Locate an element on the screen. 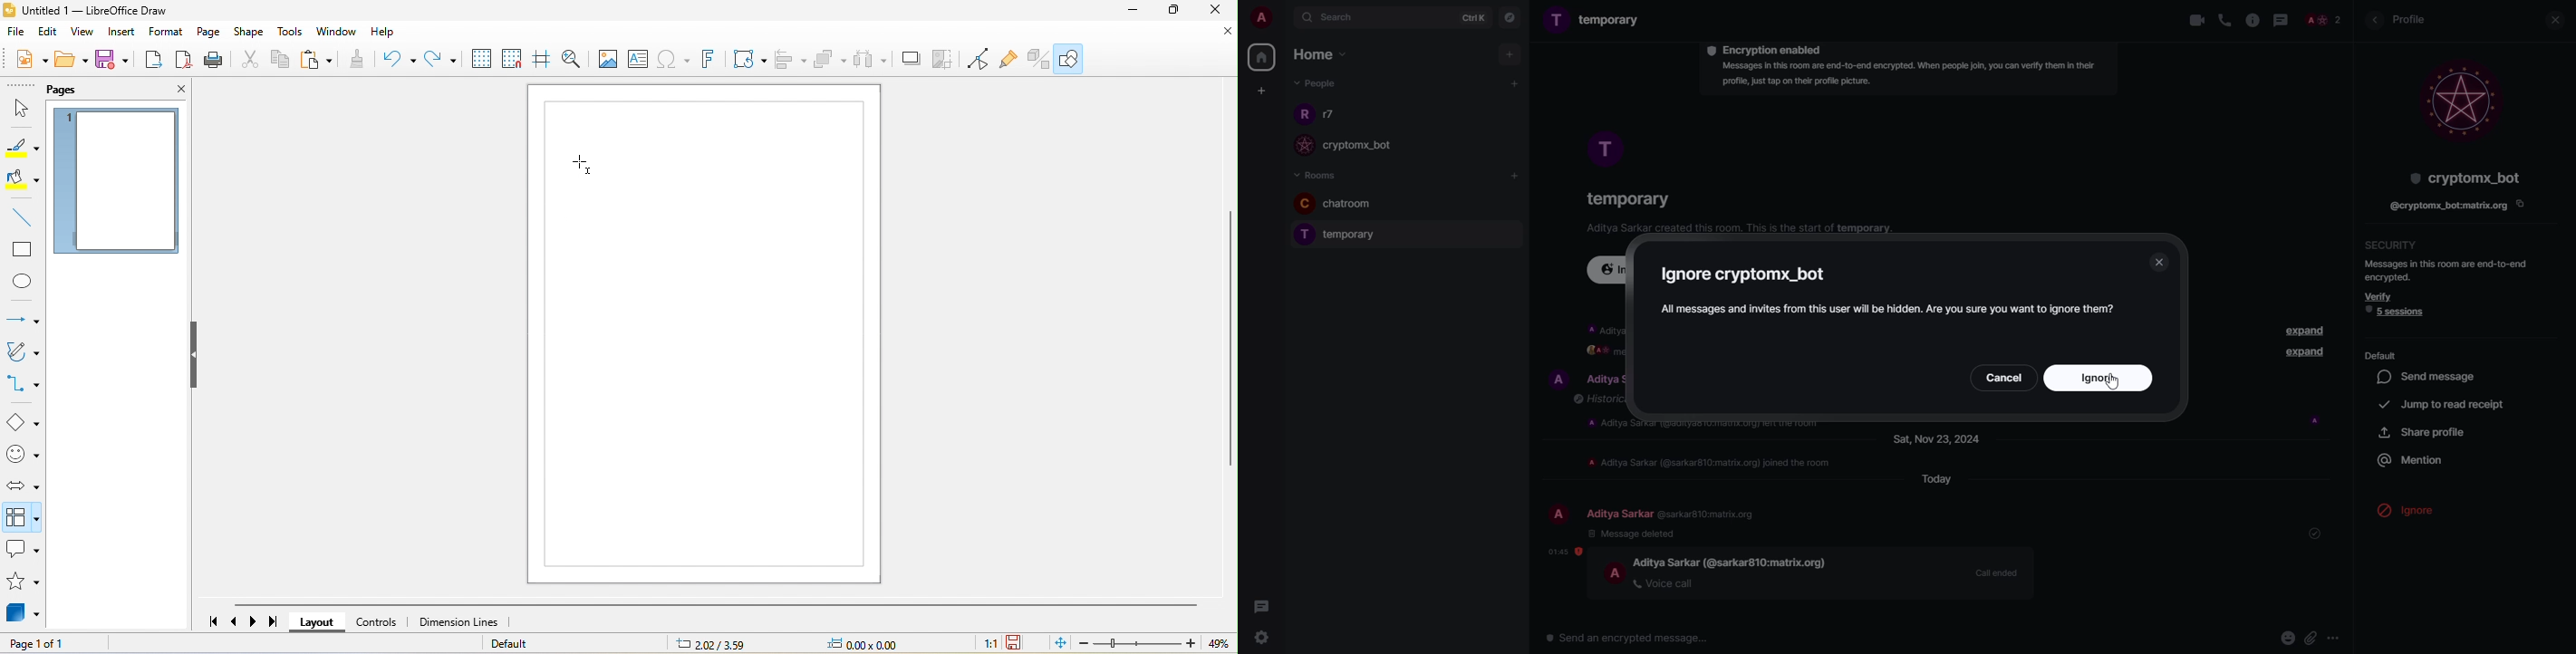 This screenshot has width=2576, height=672. scroll to previous page is located at coordinates (236, 622).